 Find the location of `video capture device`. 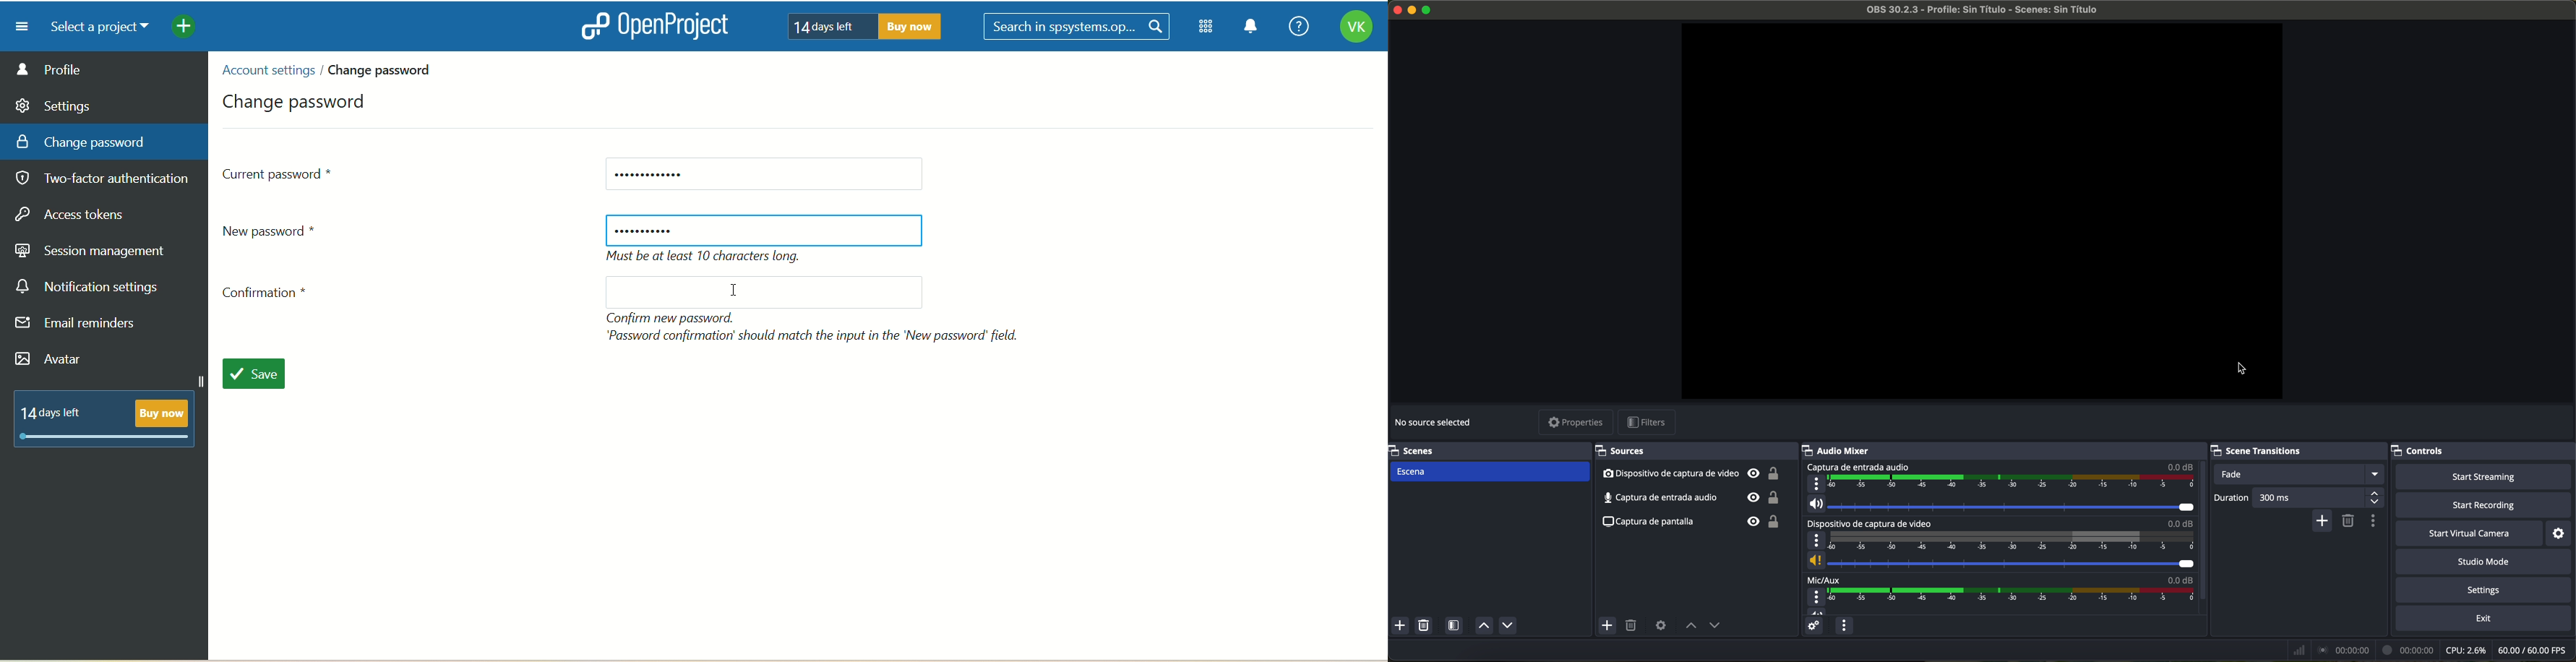

video capture device is located at coordinates (1999, 545).